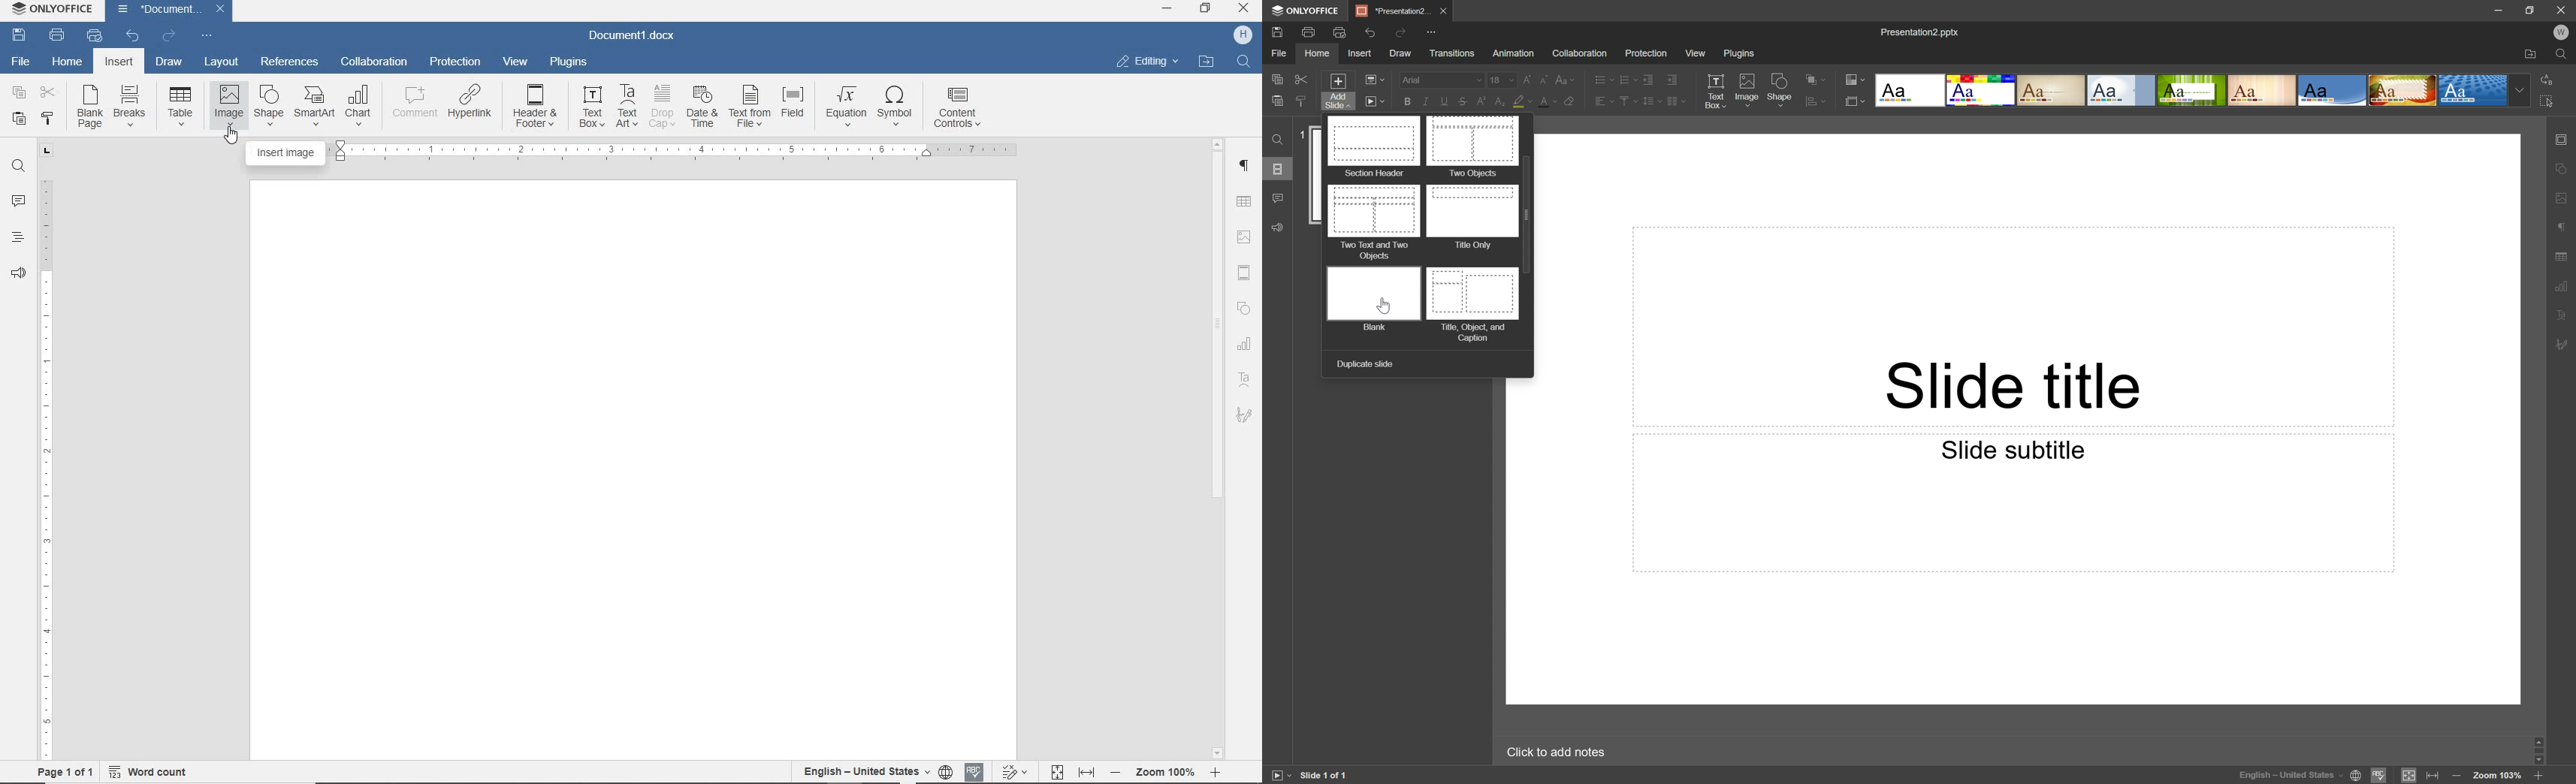 Image resolution: width=2576 pixels, height=784 pixels. I want to click on print, so click(56, 36).